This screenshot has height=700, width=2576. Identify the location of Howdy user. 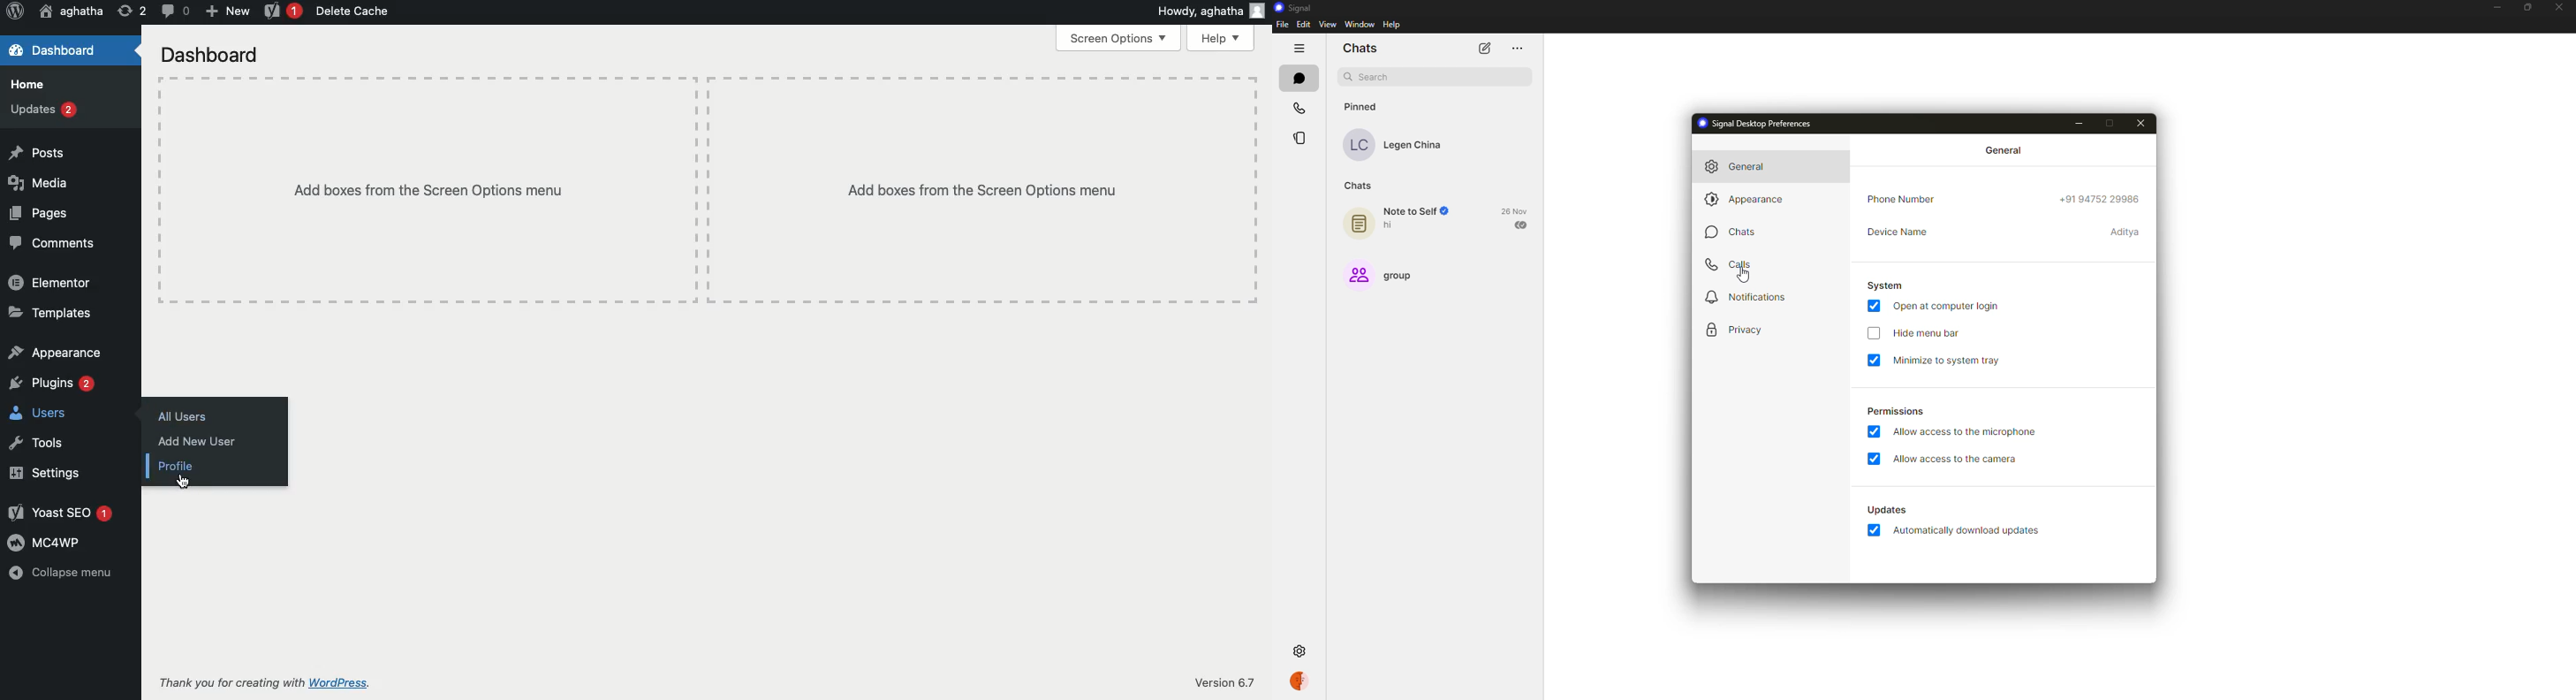
(1208, 11).